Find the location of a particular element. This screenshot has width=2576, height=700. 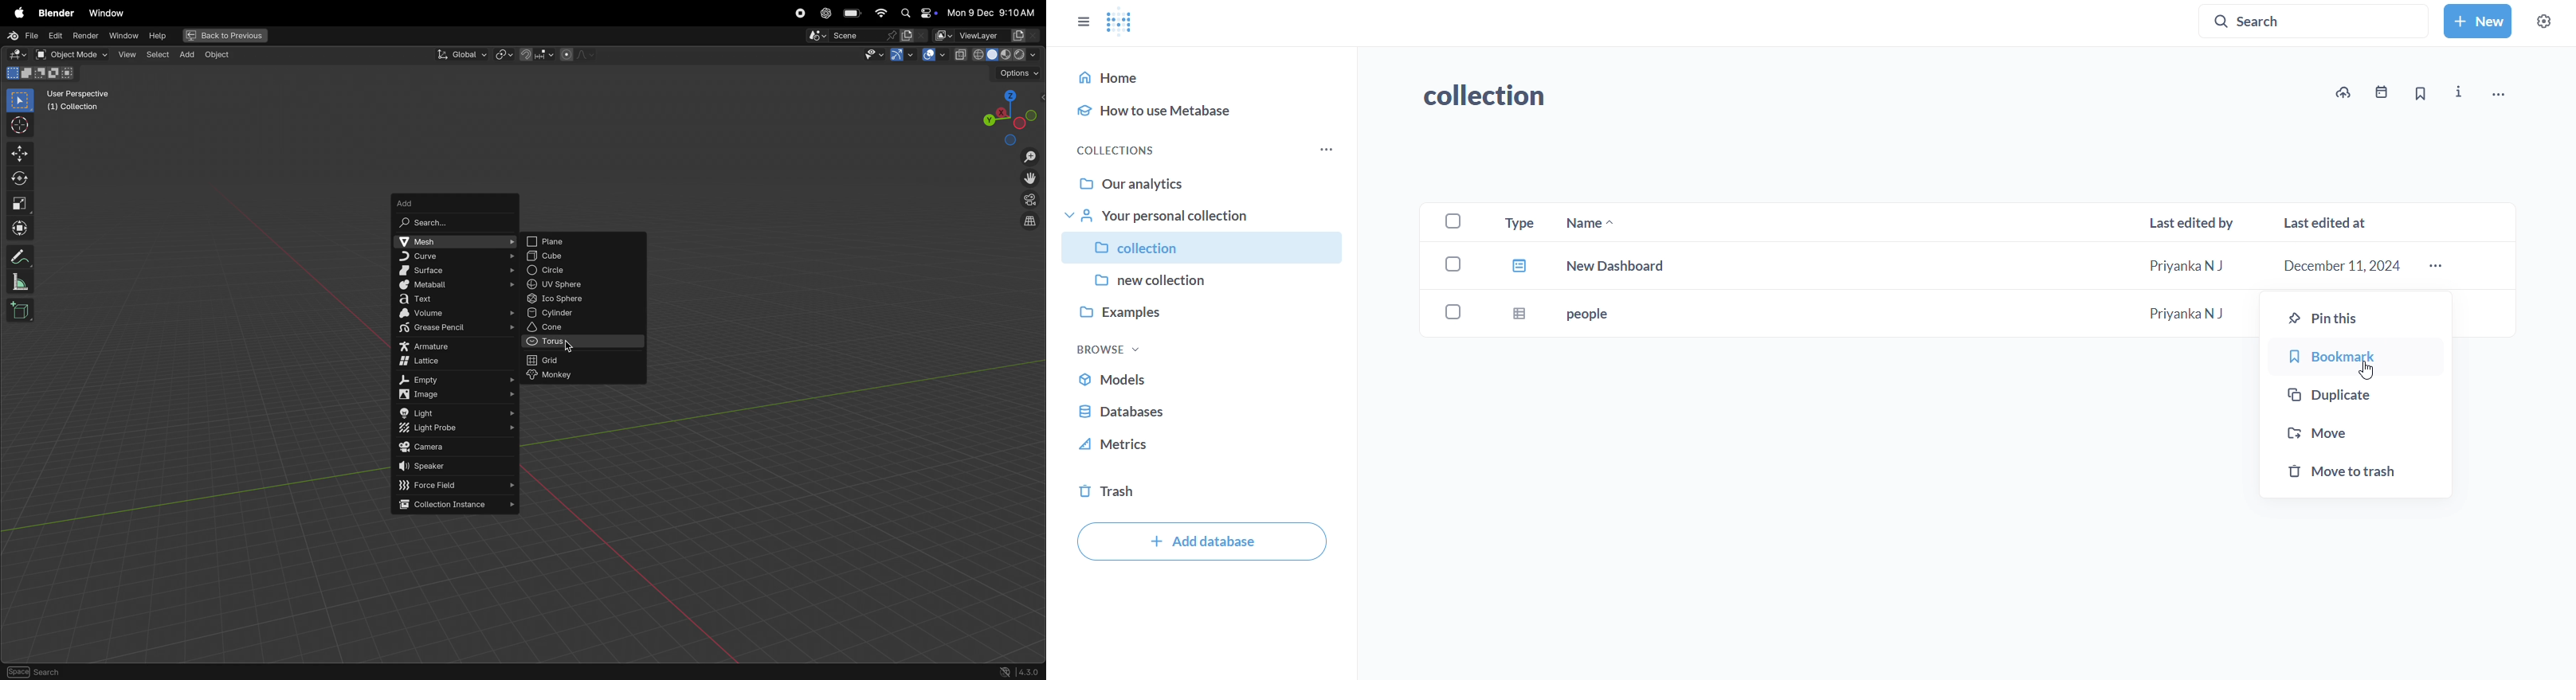

file is located at coordinates (21, 36).